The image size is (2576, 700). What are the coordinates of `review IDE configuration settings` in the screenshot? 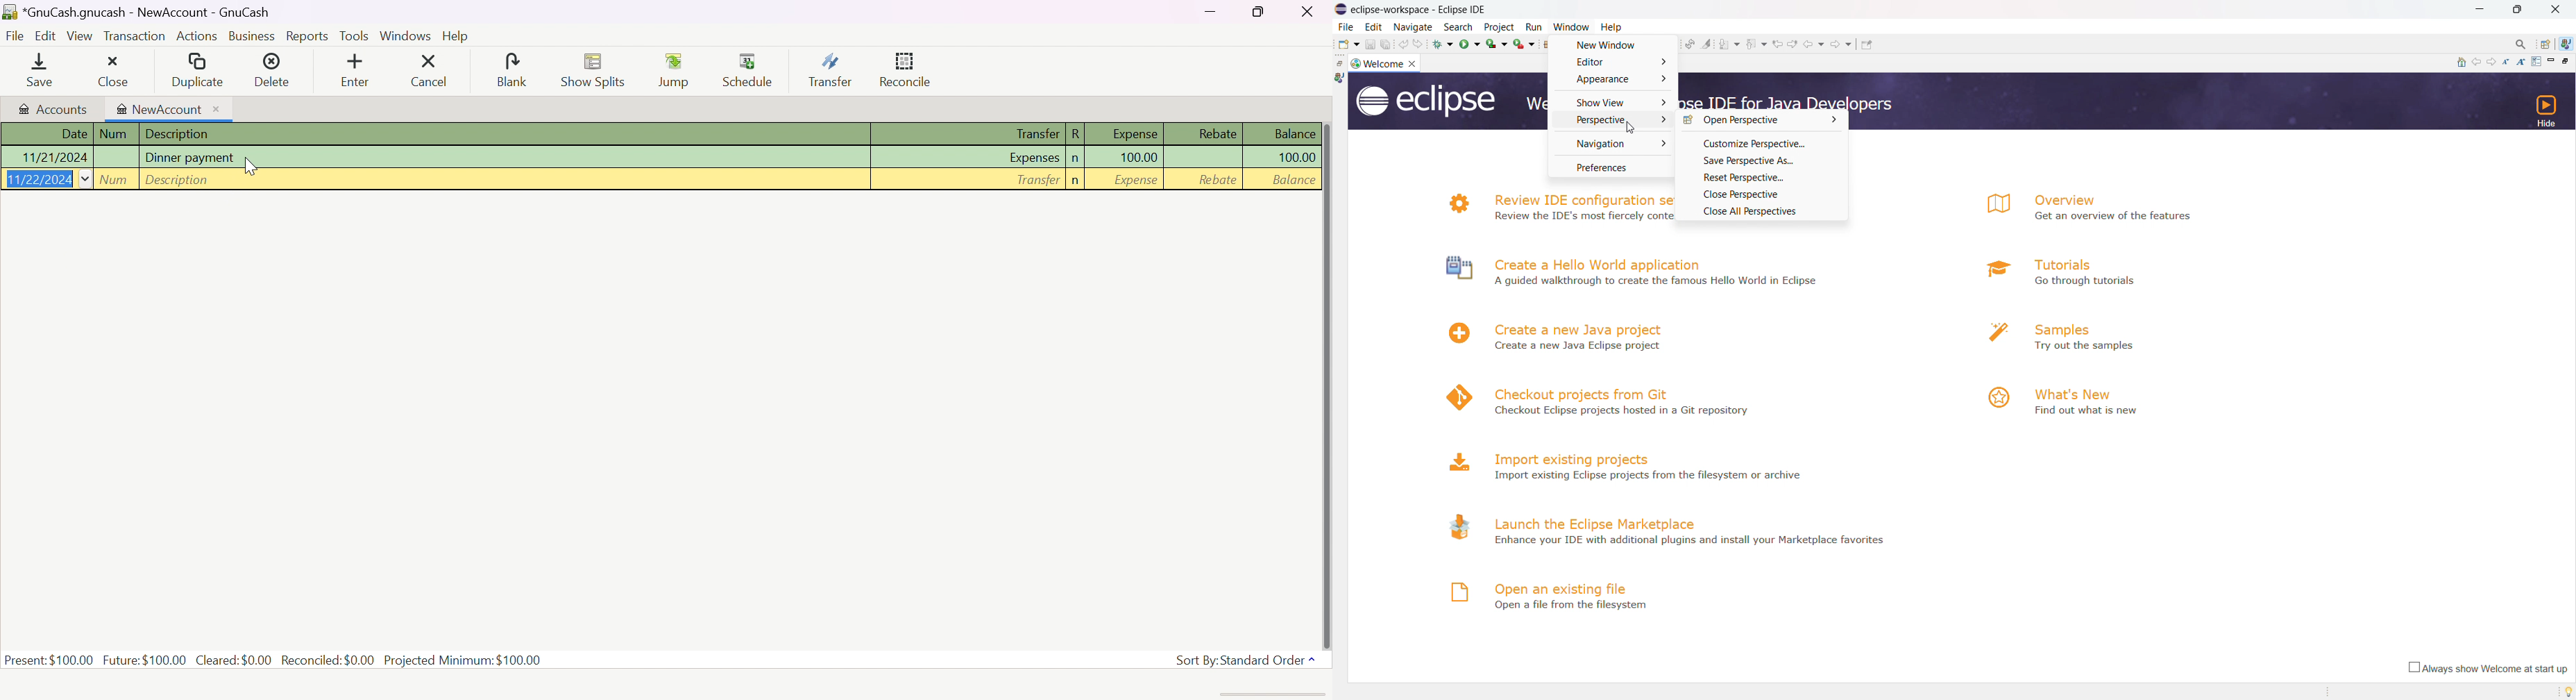 It's located at (1580, 198).